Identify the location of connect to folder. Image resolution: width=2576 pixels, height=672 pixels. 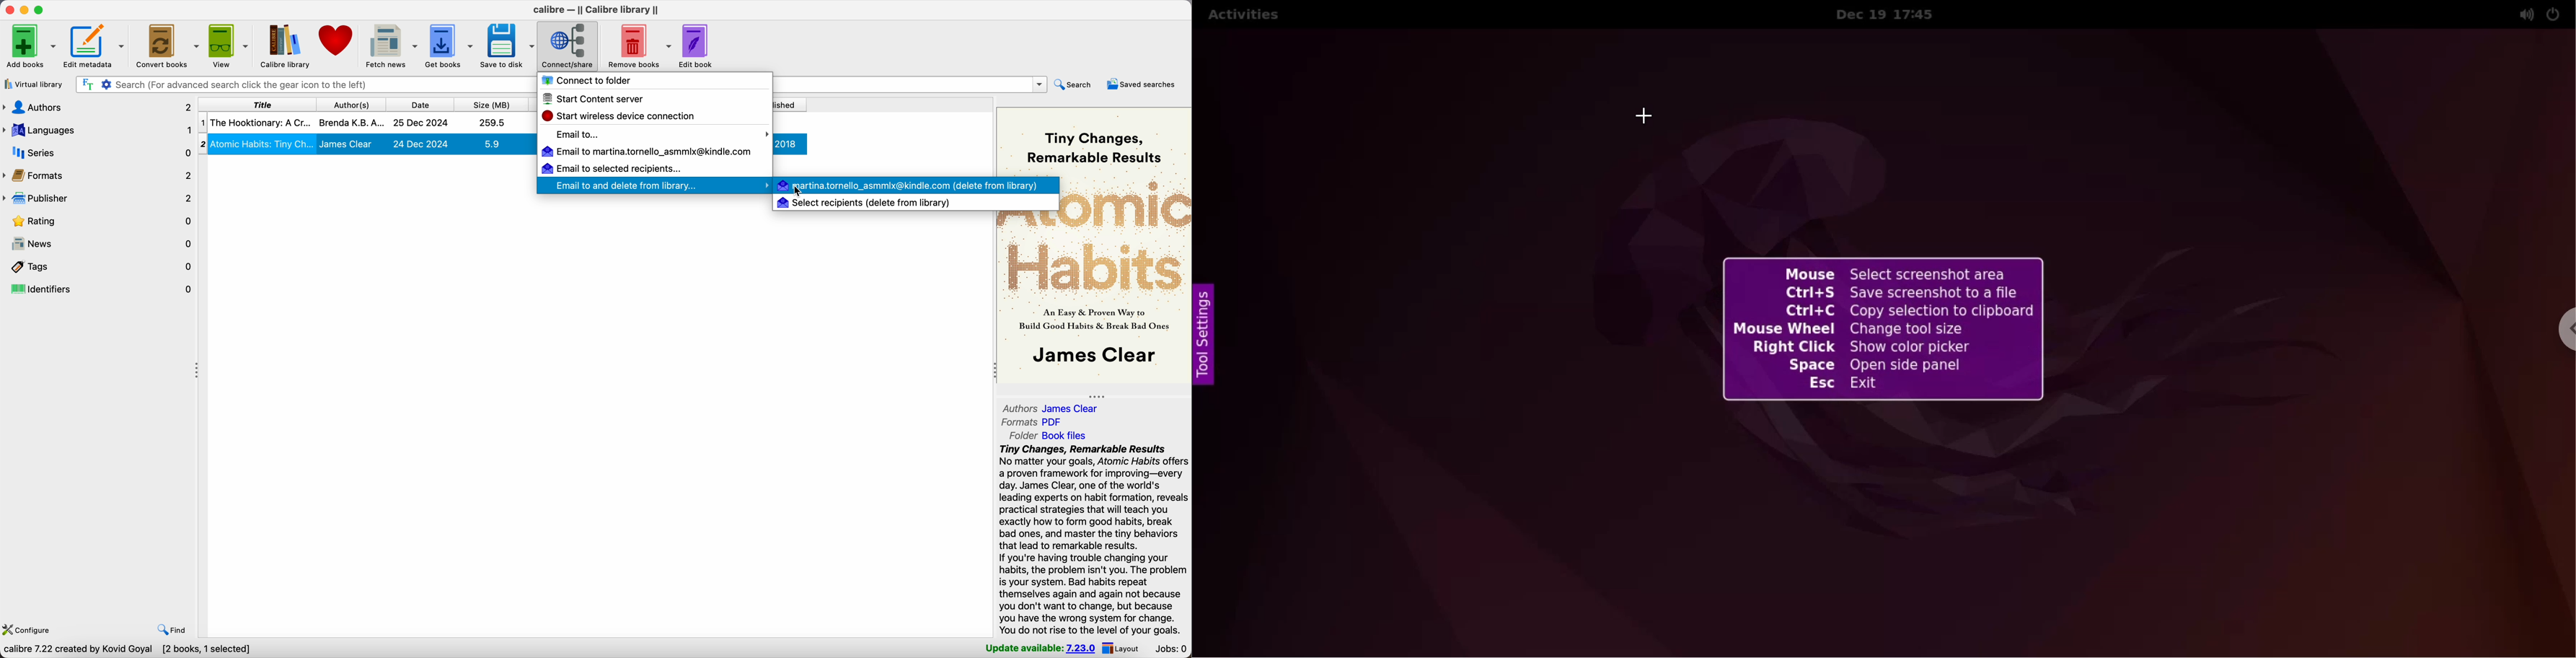
(591, 82).